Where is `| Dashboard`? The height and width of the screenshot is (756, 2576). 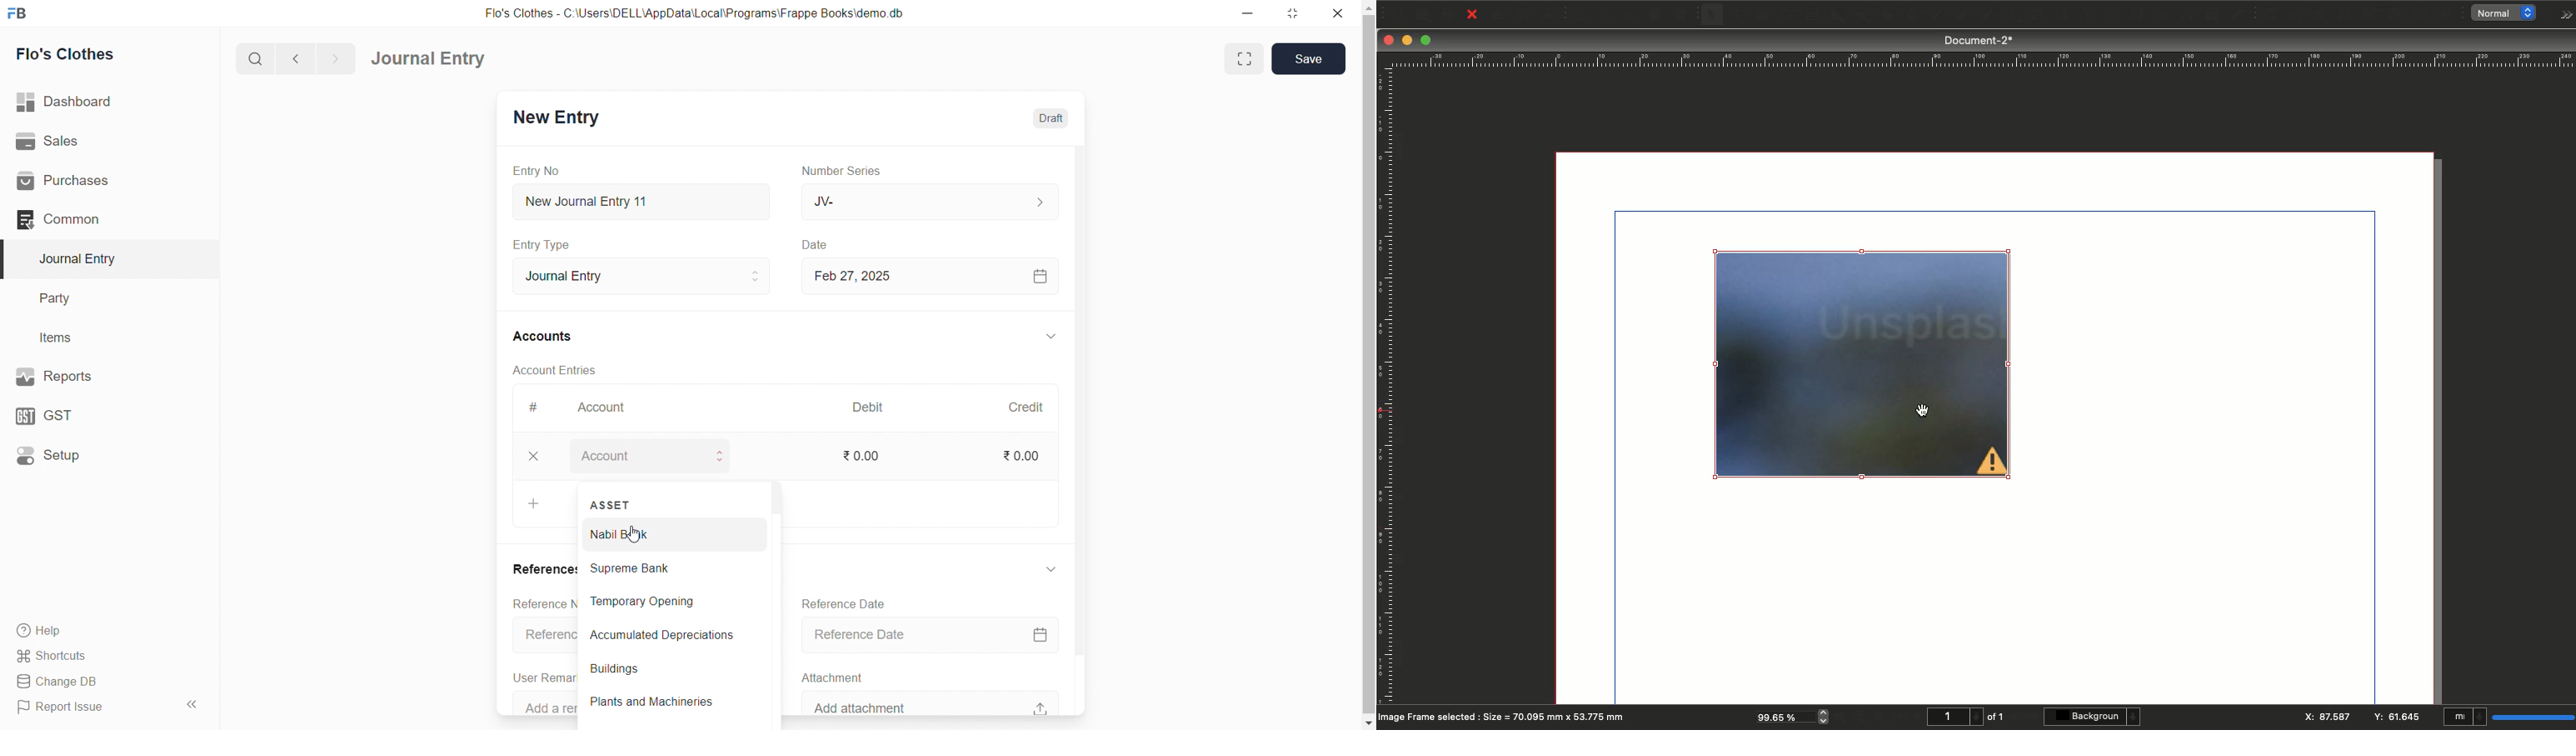
| Dashboard is located at coordinates (78, 103).